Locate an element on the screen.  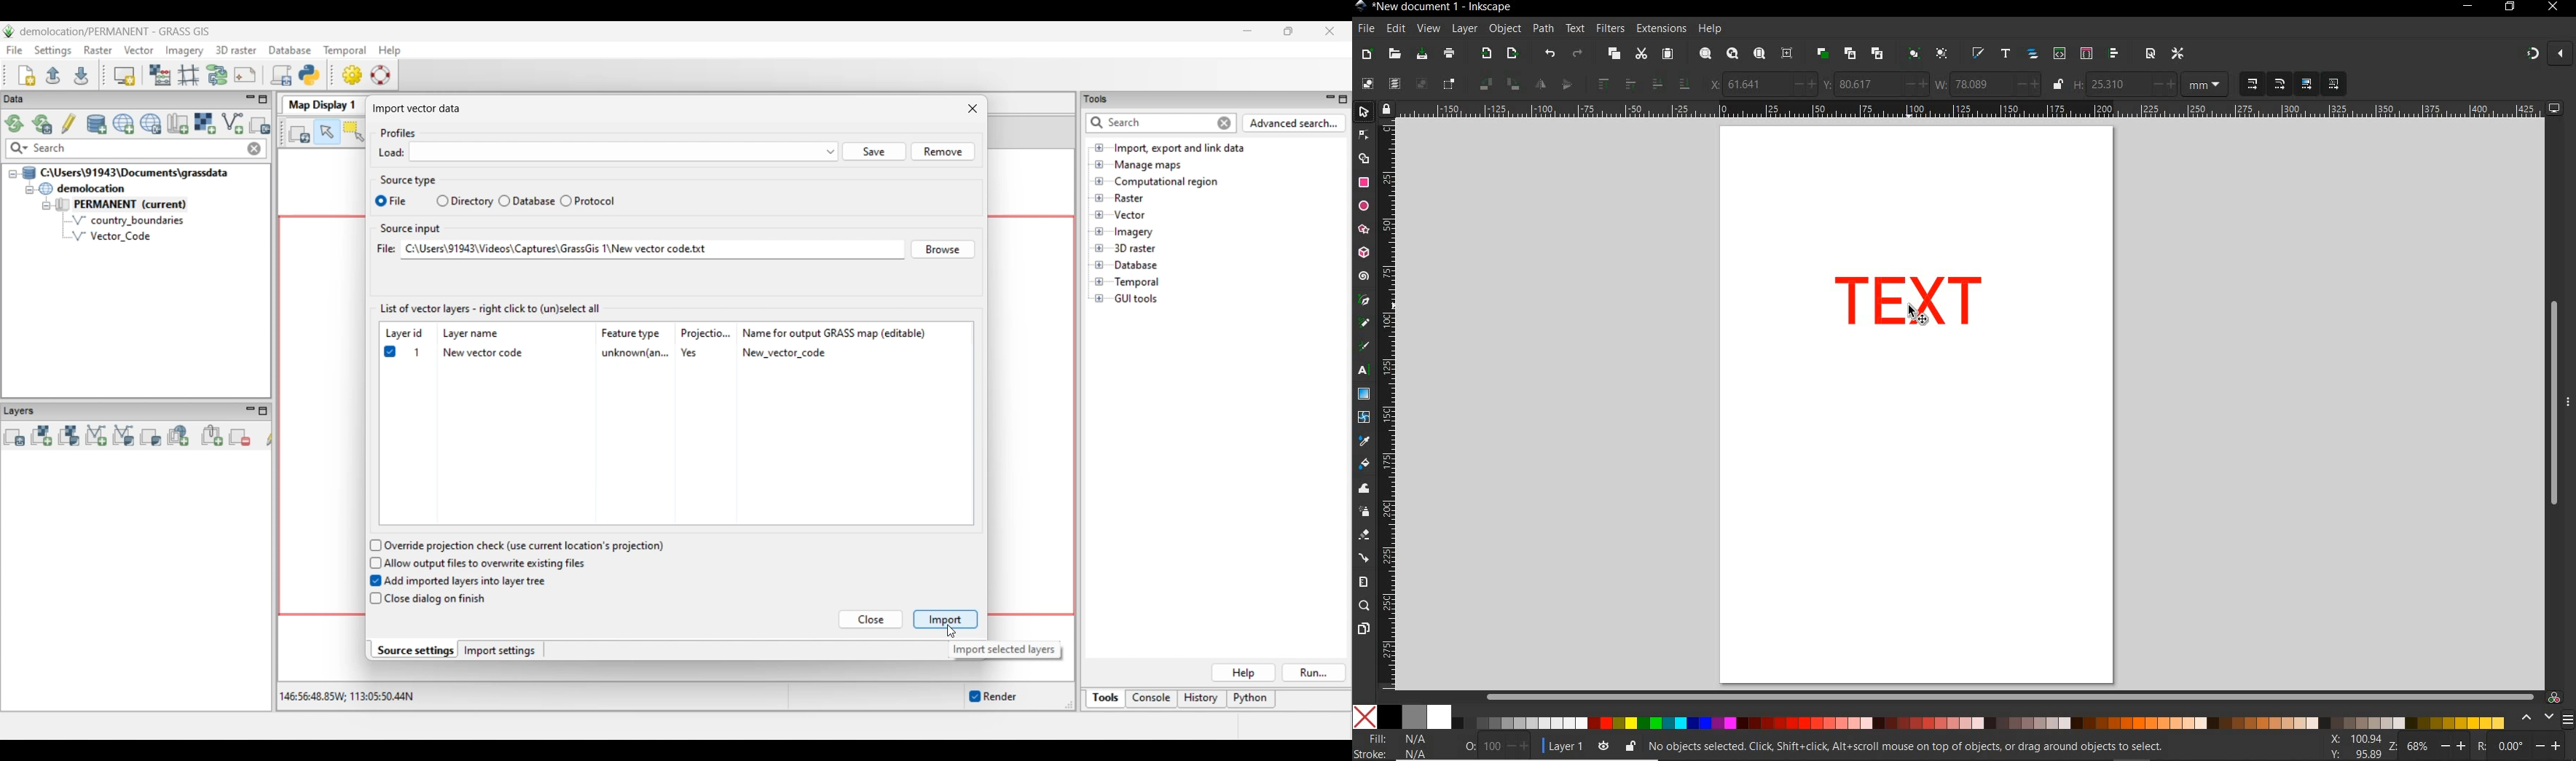
cursor at text is located at coordinates (1919, 315).